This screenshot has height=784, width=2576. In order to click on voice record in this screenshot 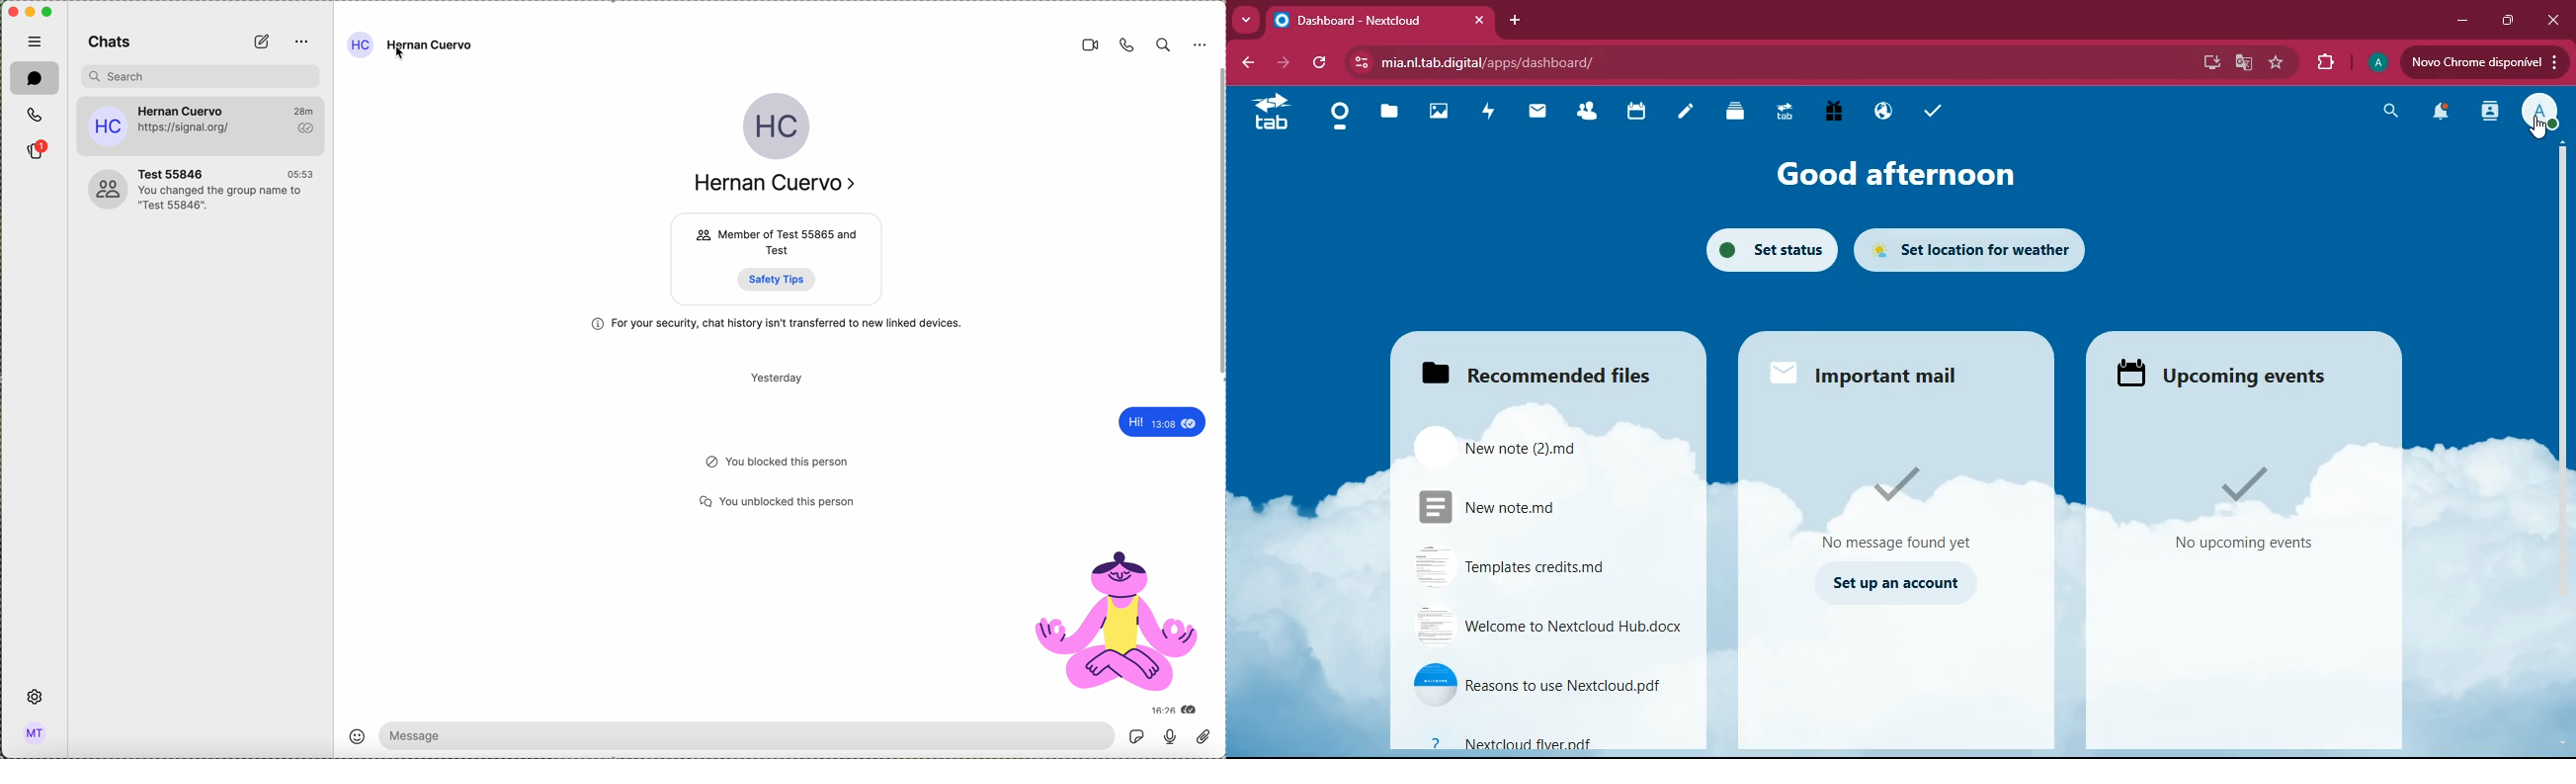, I will do `click(1169, 735)`.